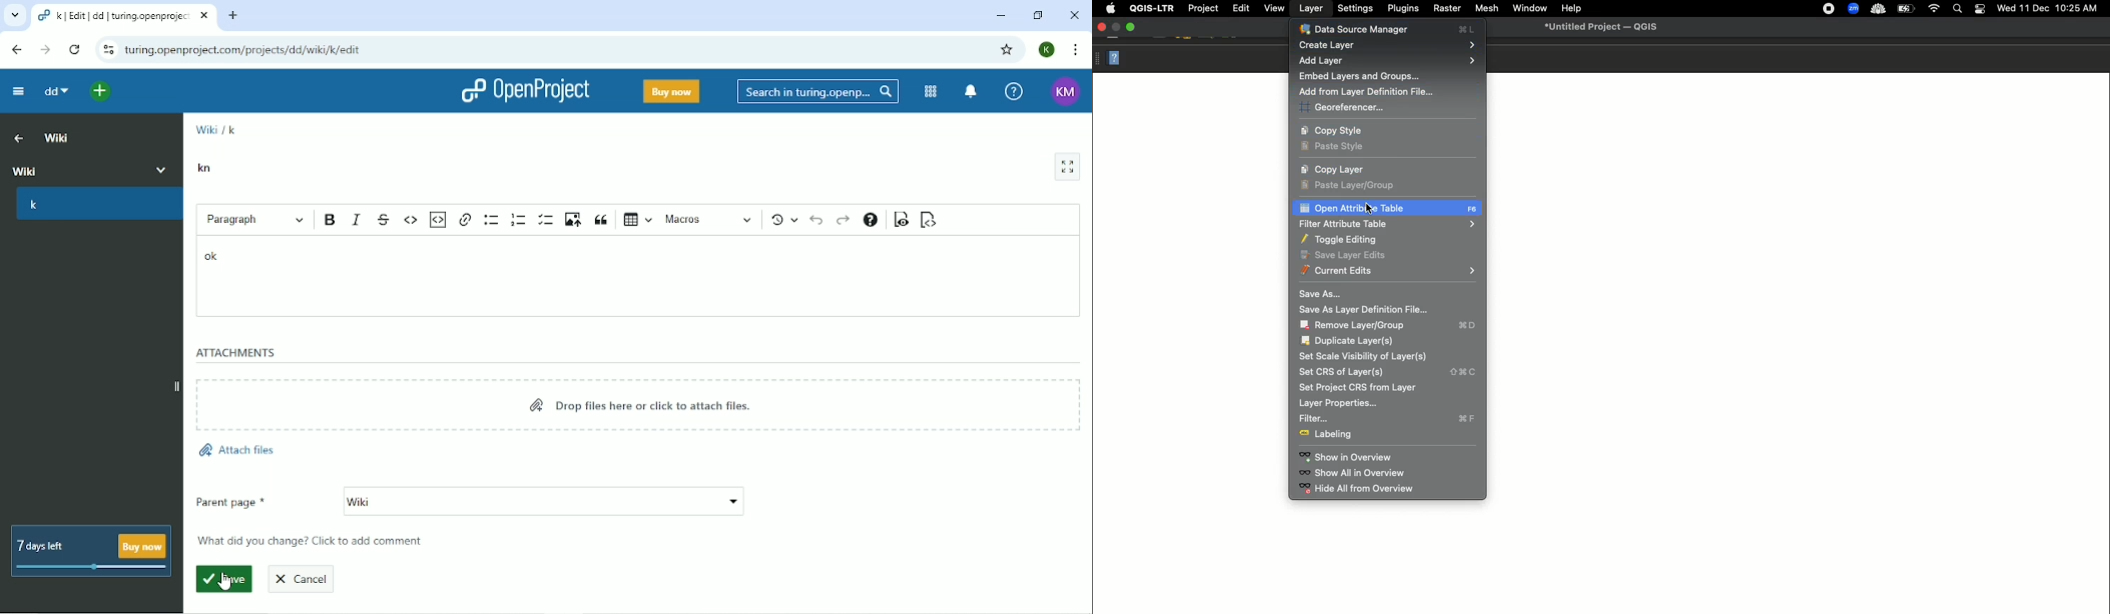  I want to click on Bold, so click(330, 221).